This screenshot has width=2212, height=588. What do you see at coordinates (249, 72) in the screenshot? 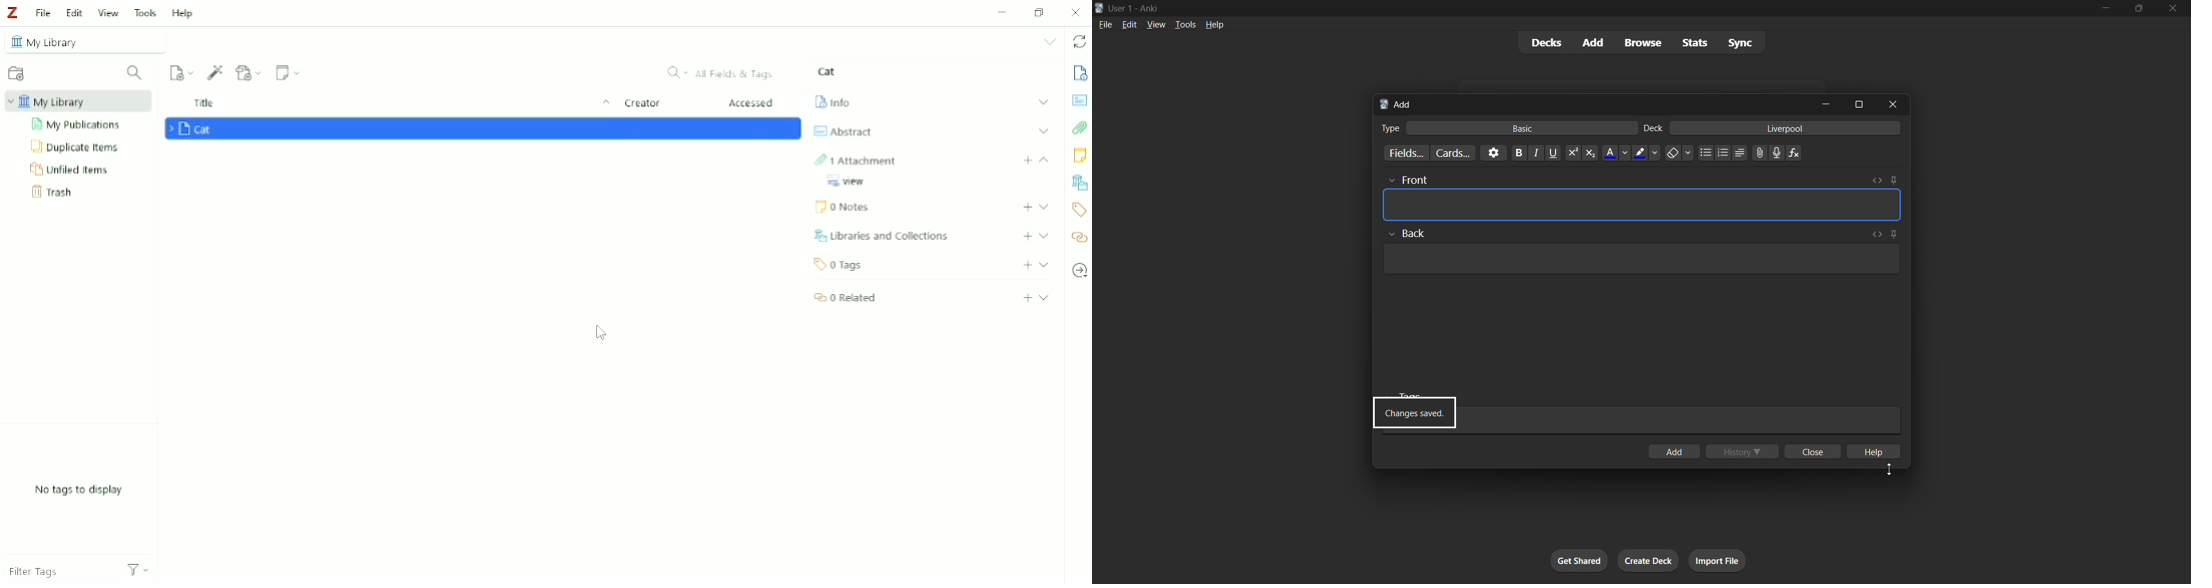
I see `Add Attachment` at bounding box center [249, 72].